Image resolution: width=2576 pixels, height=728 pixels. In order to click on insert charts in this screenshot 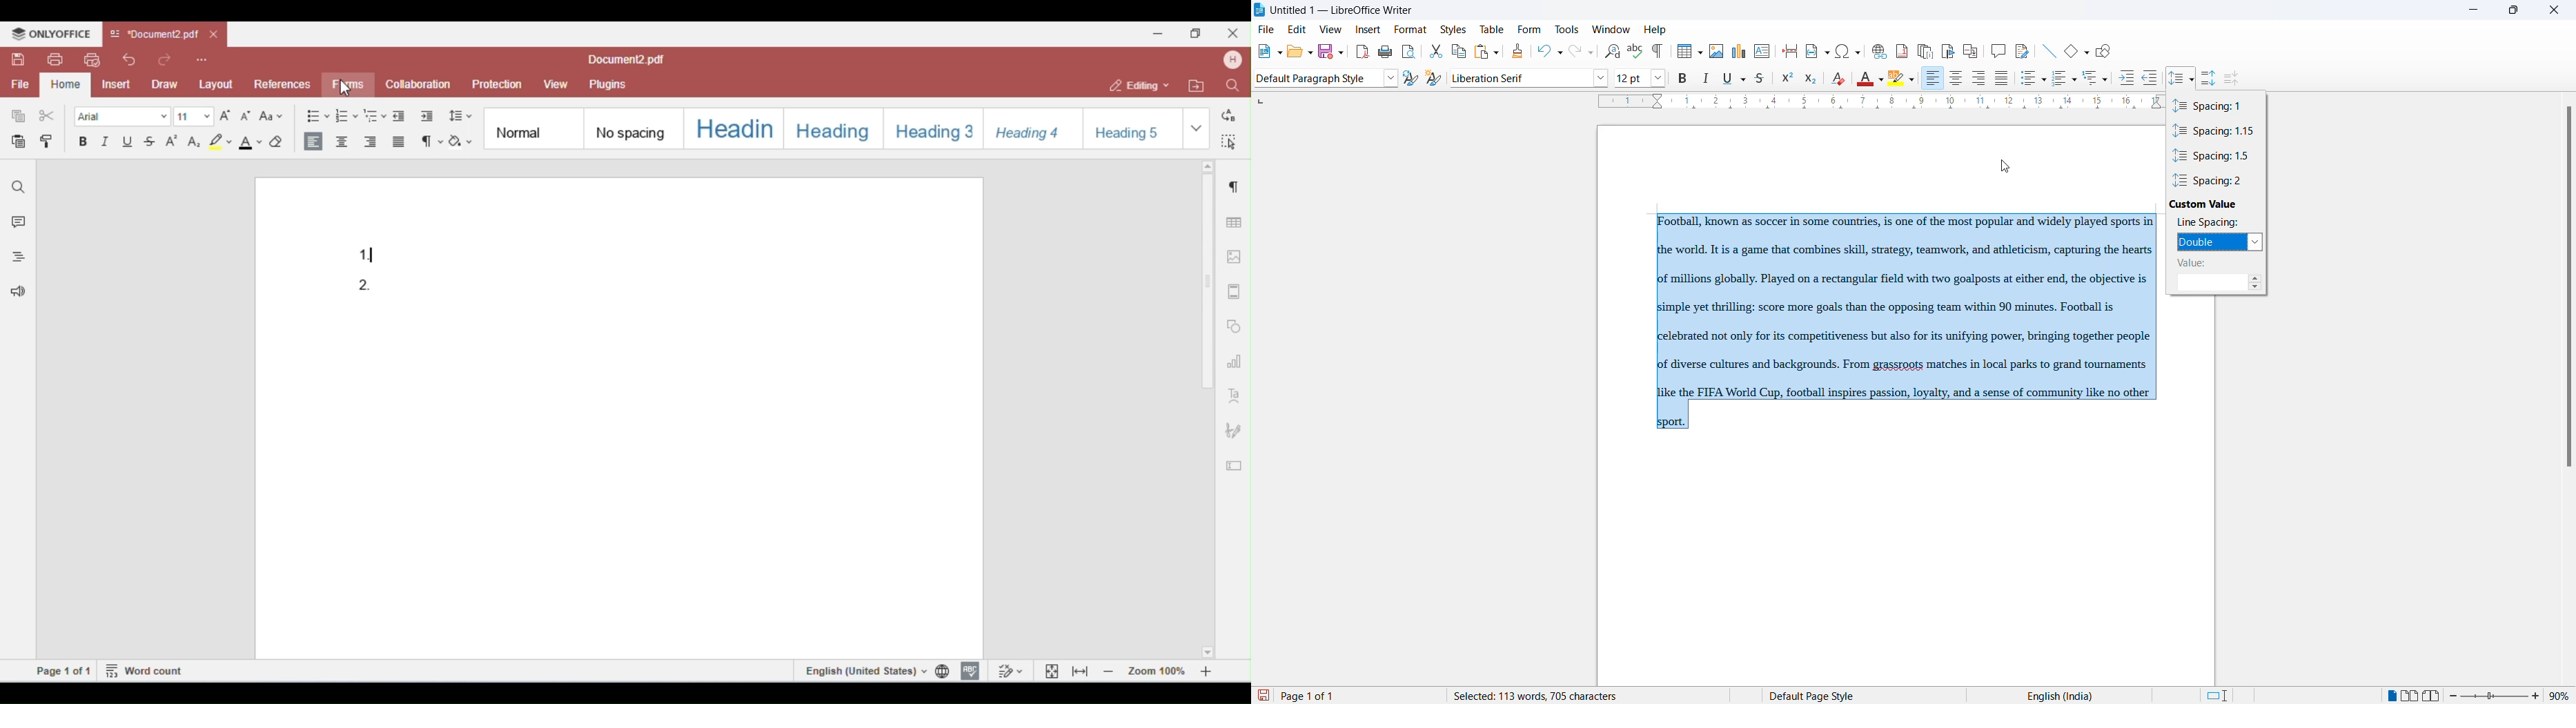, I will do `click(1738, 50)`.